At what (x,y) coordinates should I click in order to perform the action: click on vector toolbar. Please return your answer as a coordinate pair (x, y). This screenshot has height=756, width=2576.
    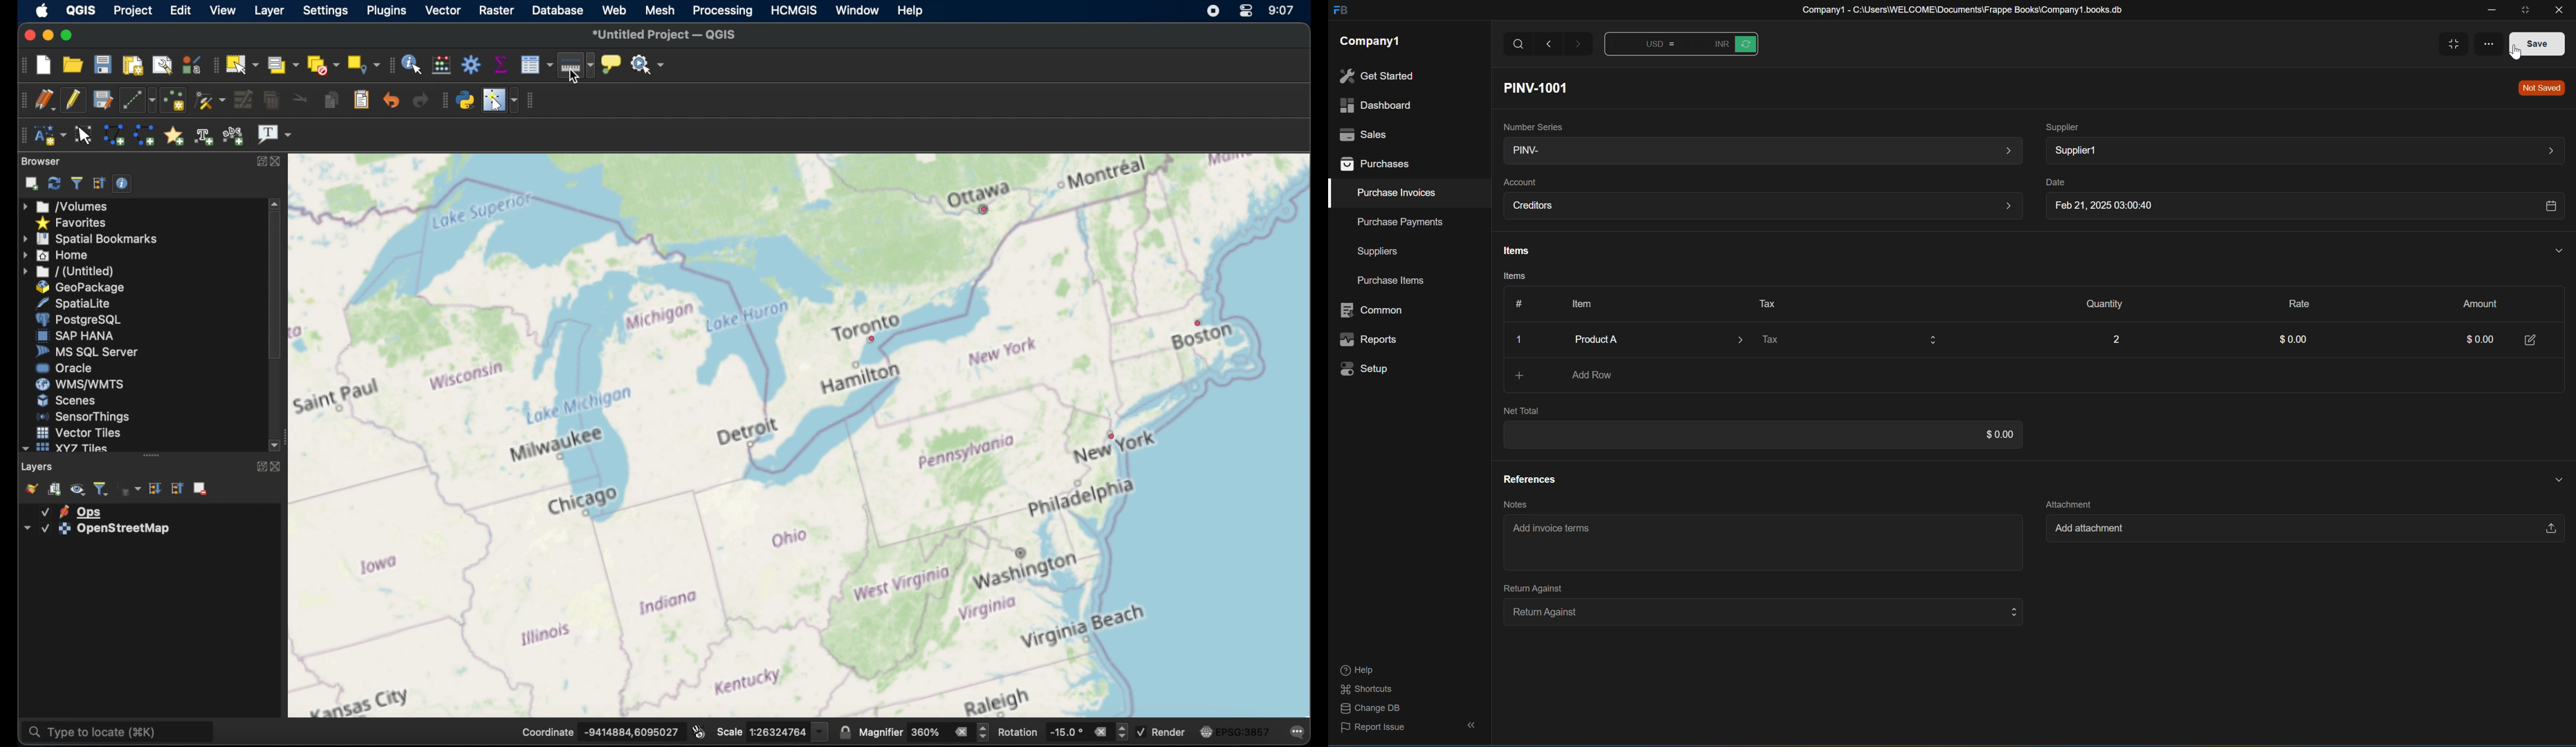
    Looking at the image, I should click on (533, 101).